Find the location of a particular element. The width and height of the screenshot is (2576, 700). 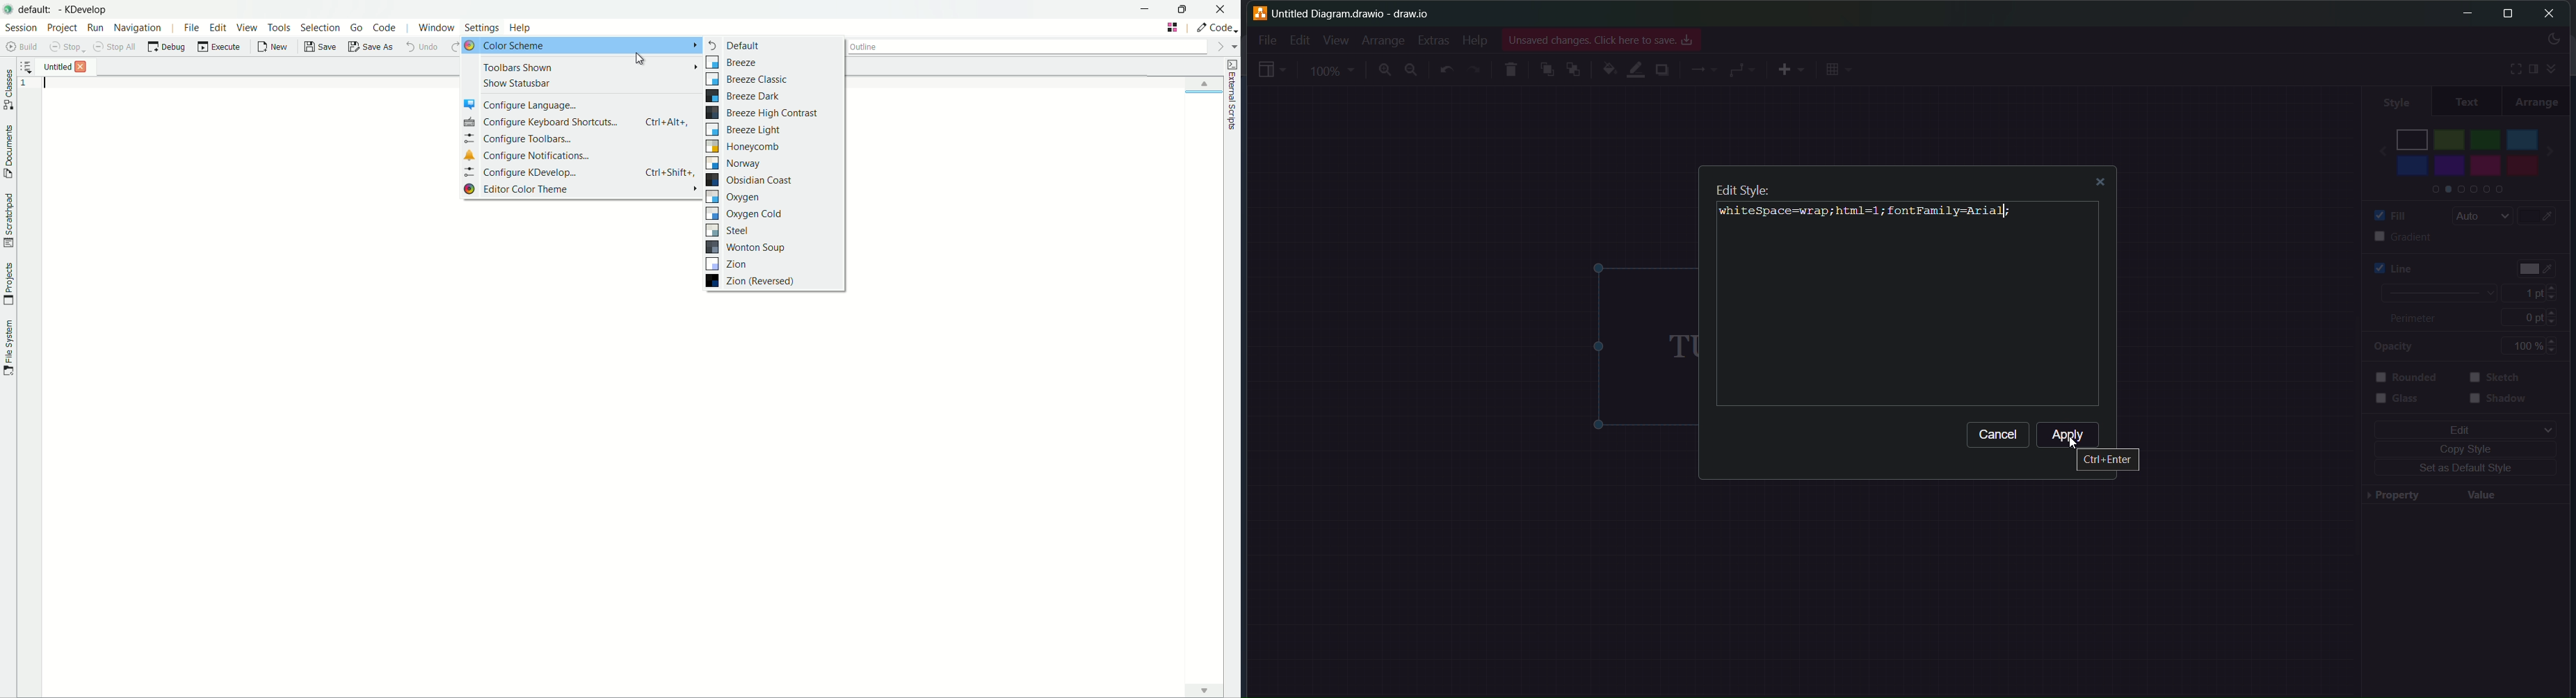

cursor is located at coordinates (2075, 440).